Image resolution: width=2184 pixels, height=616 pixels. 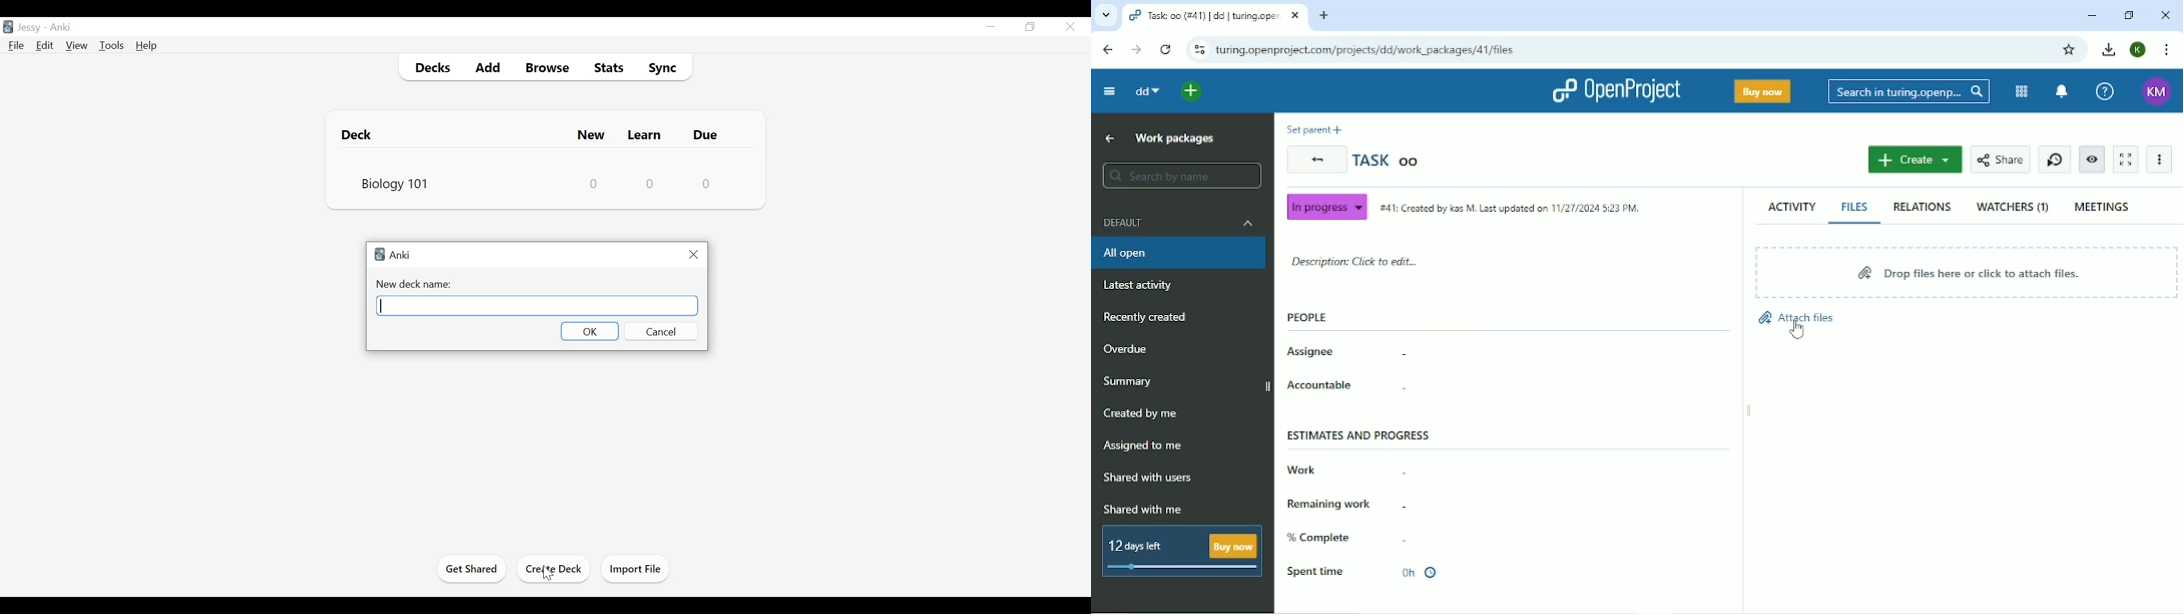 What do you see at coordinates (590, 331) in the screenshot?
I see `OK` at bounding box center [590, 331].